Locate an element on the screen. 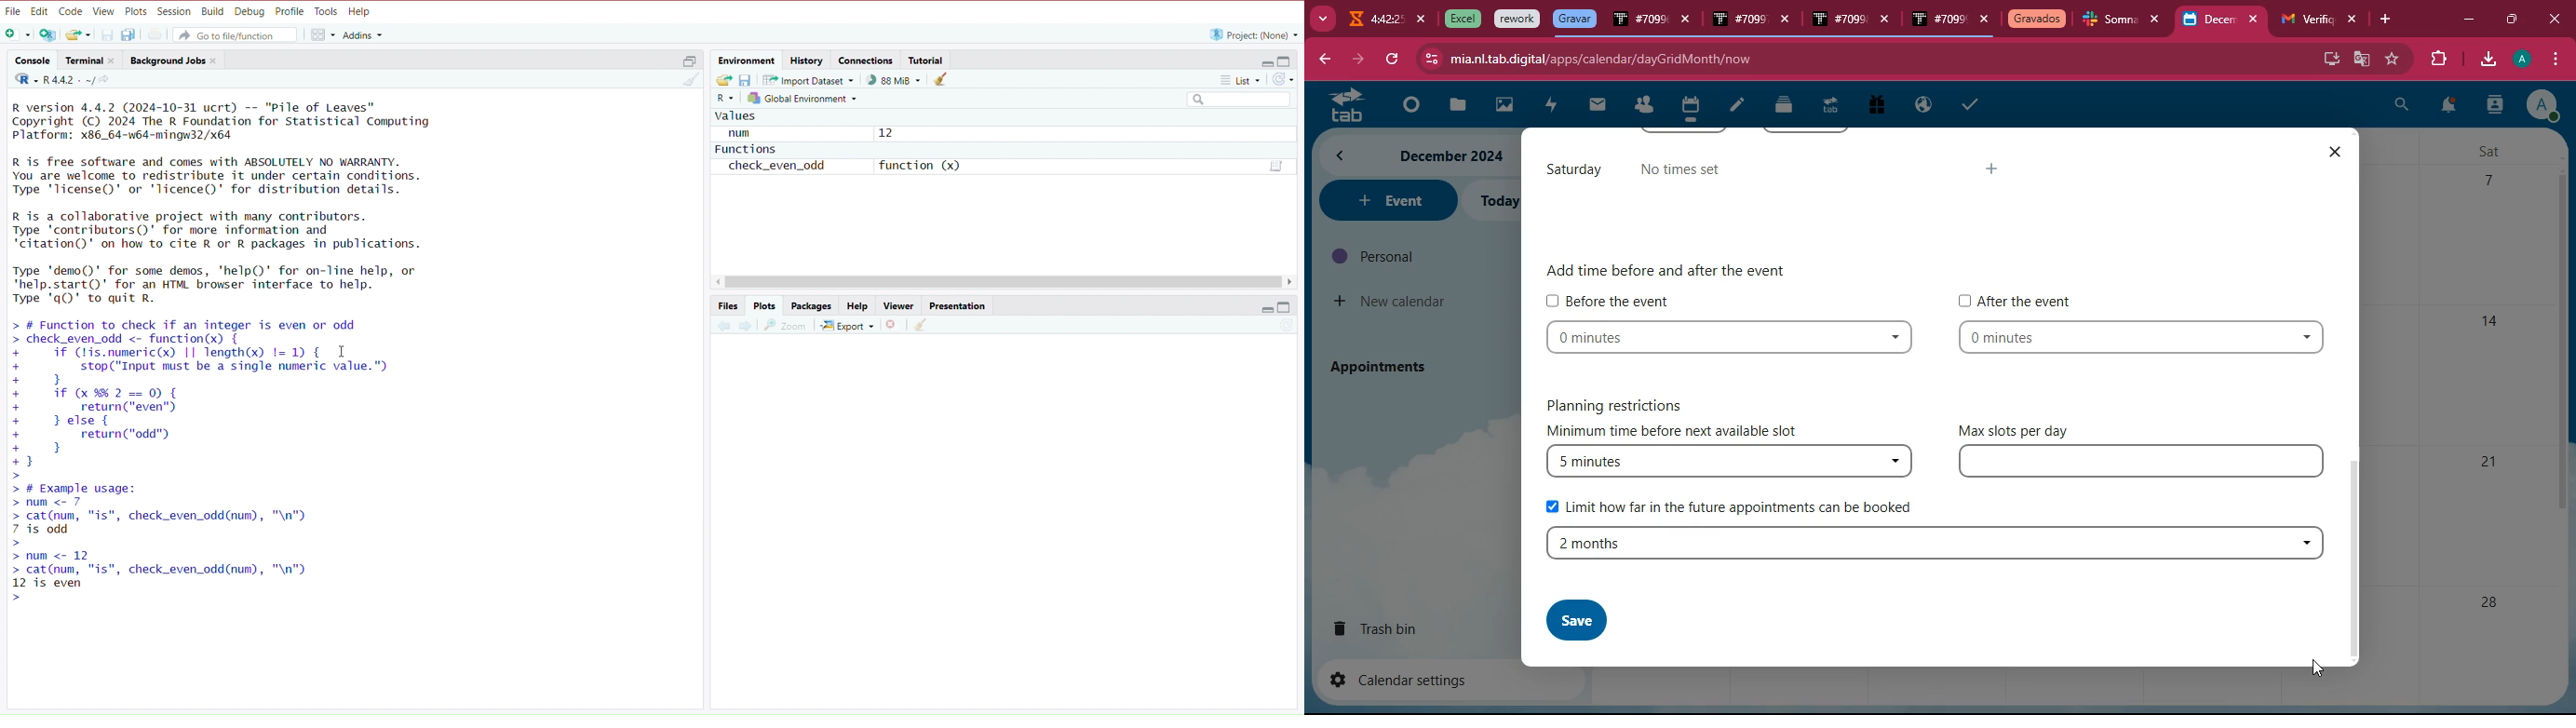 This screenshot has height=728, width=2576. tutorial is located at coordinates (928, 60).